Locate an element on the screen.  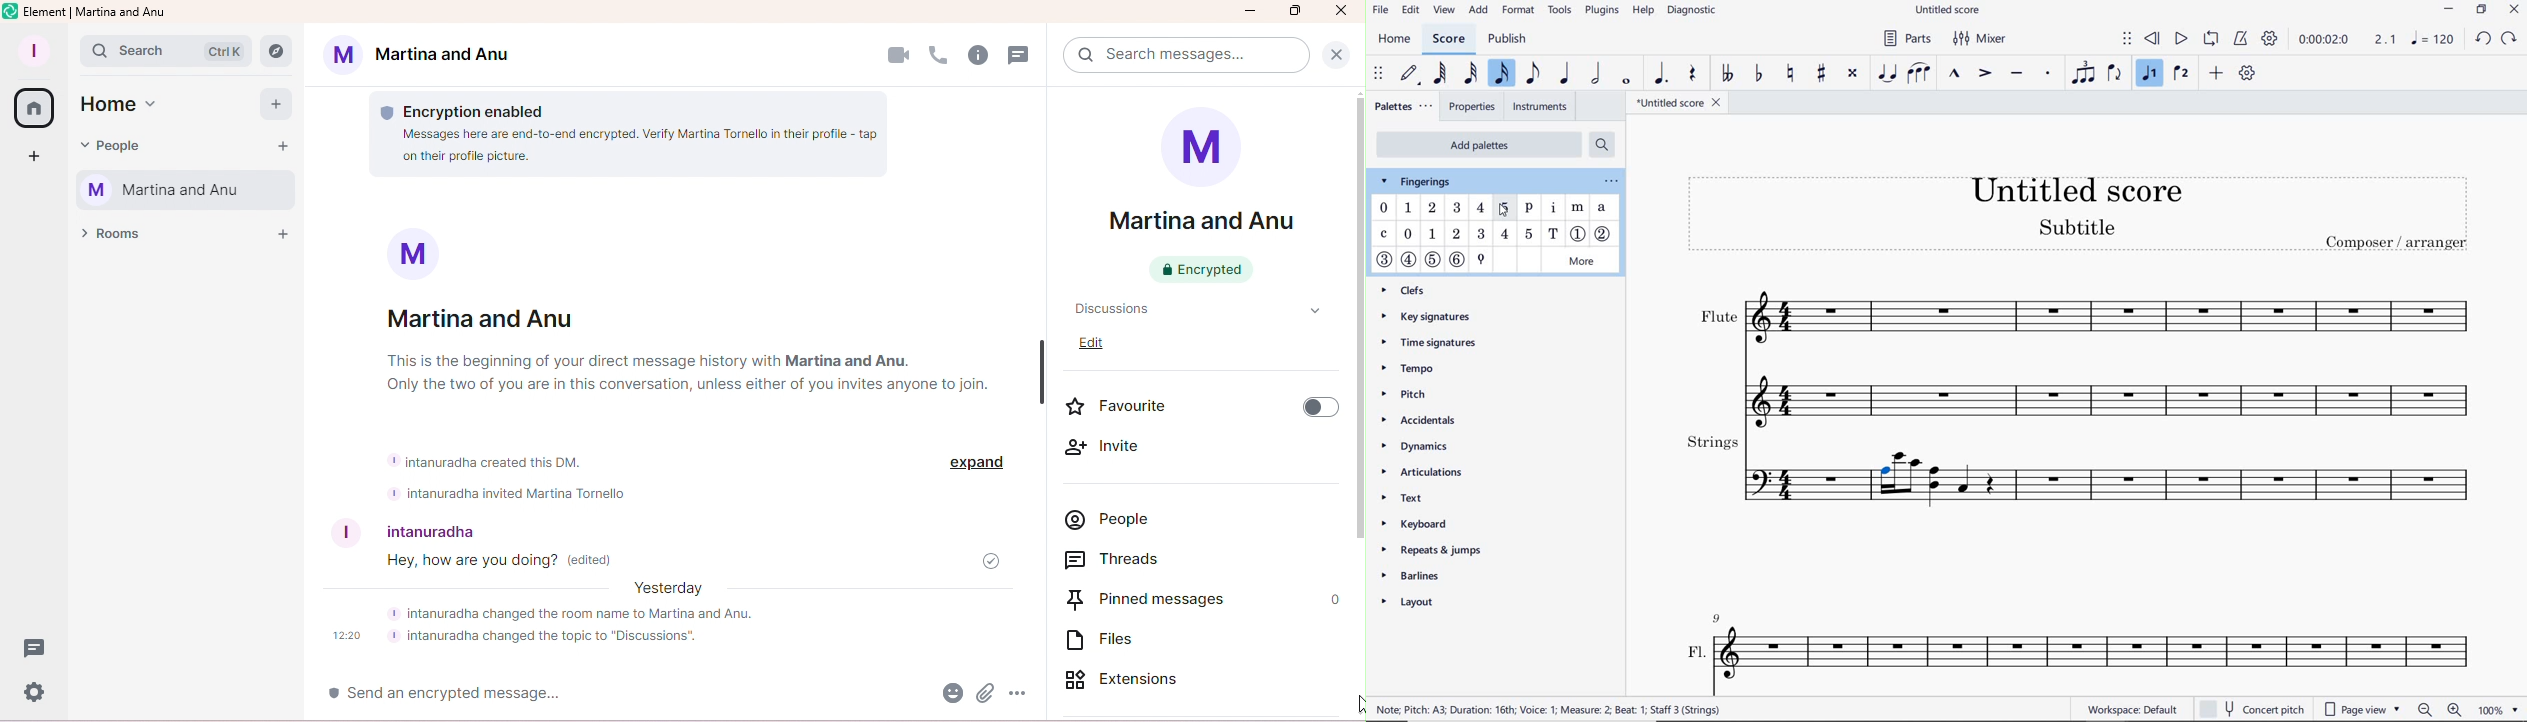
add palettes is located at coordinates (1477, 144).